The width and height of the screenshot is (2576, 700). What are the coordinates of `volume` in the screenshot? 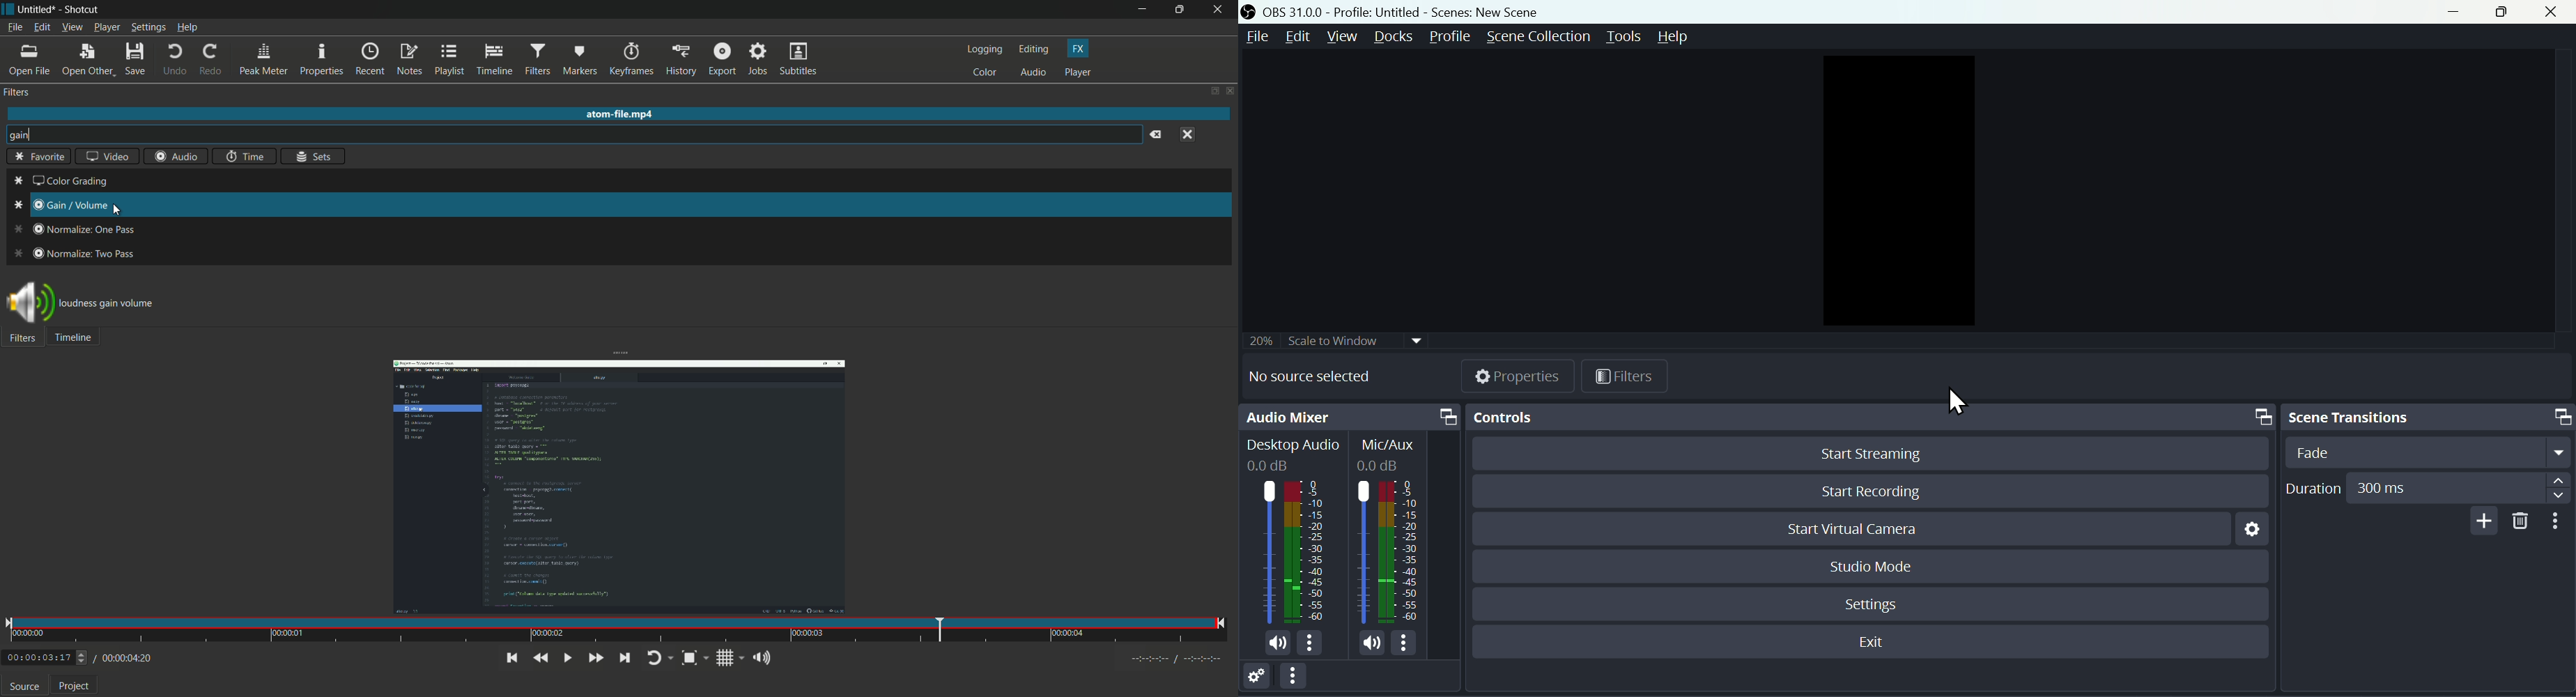 It's located at (1364, 642).